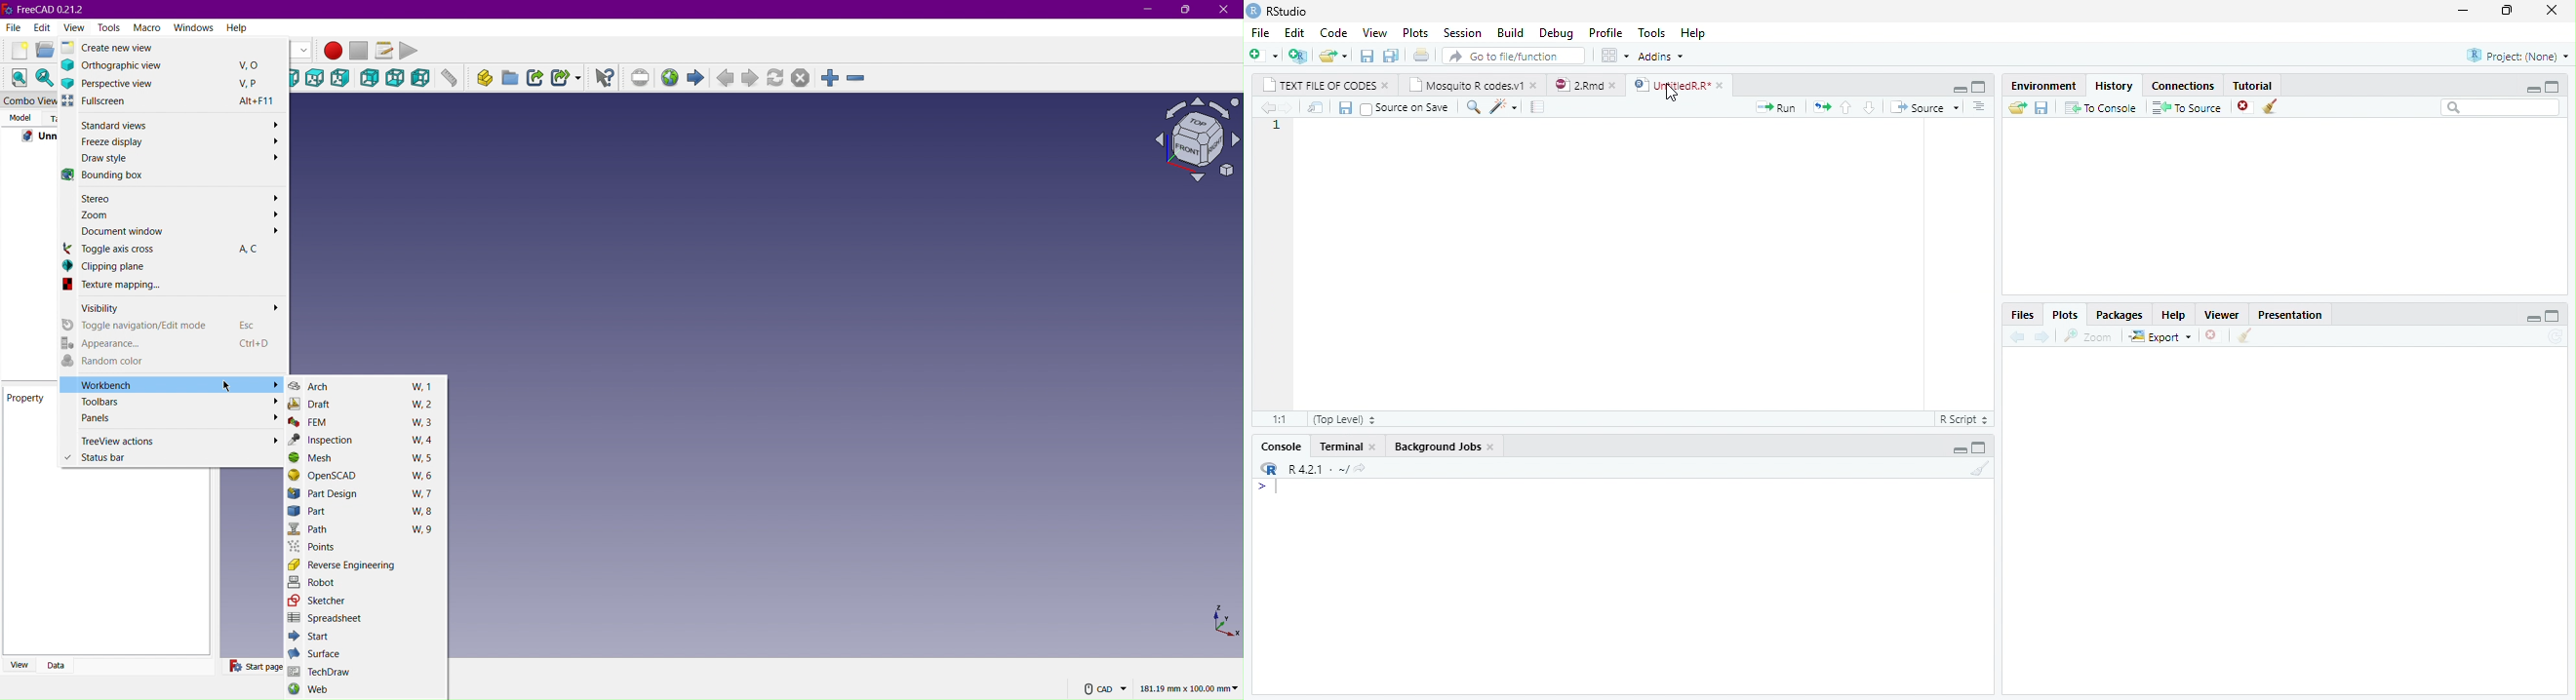 The width and height of the screenshot is (2576, 700). Describe the element at coordinates (1979, 470) in the screenshot. I see `clear console` at that location.